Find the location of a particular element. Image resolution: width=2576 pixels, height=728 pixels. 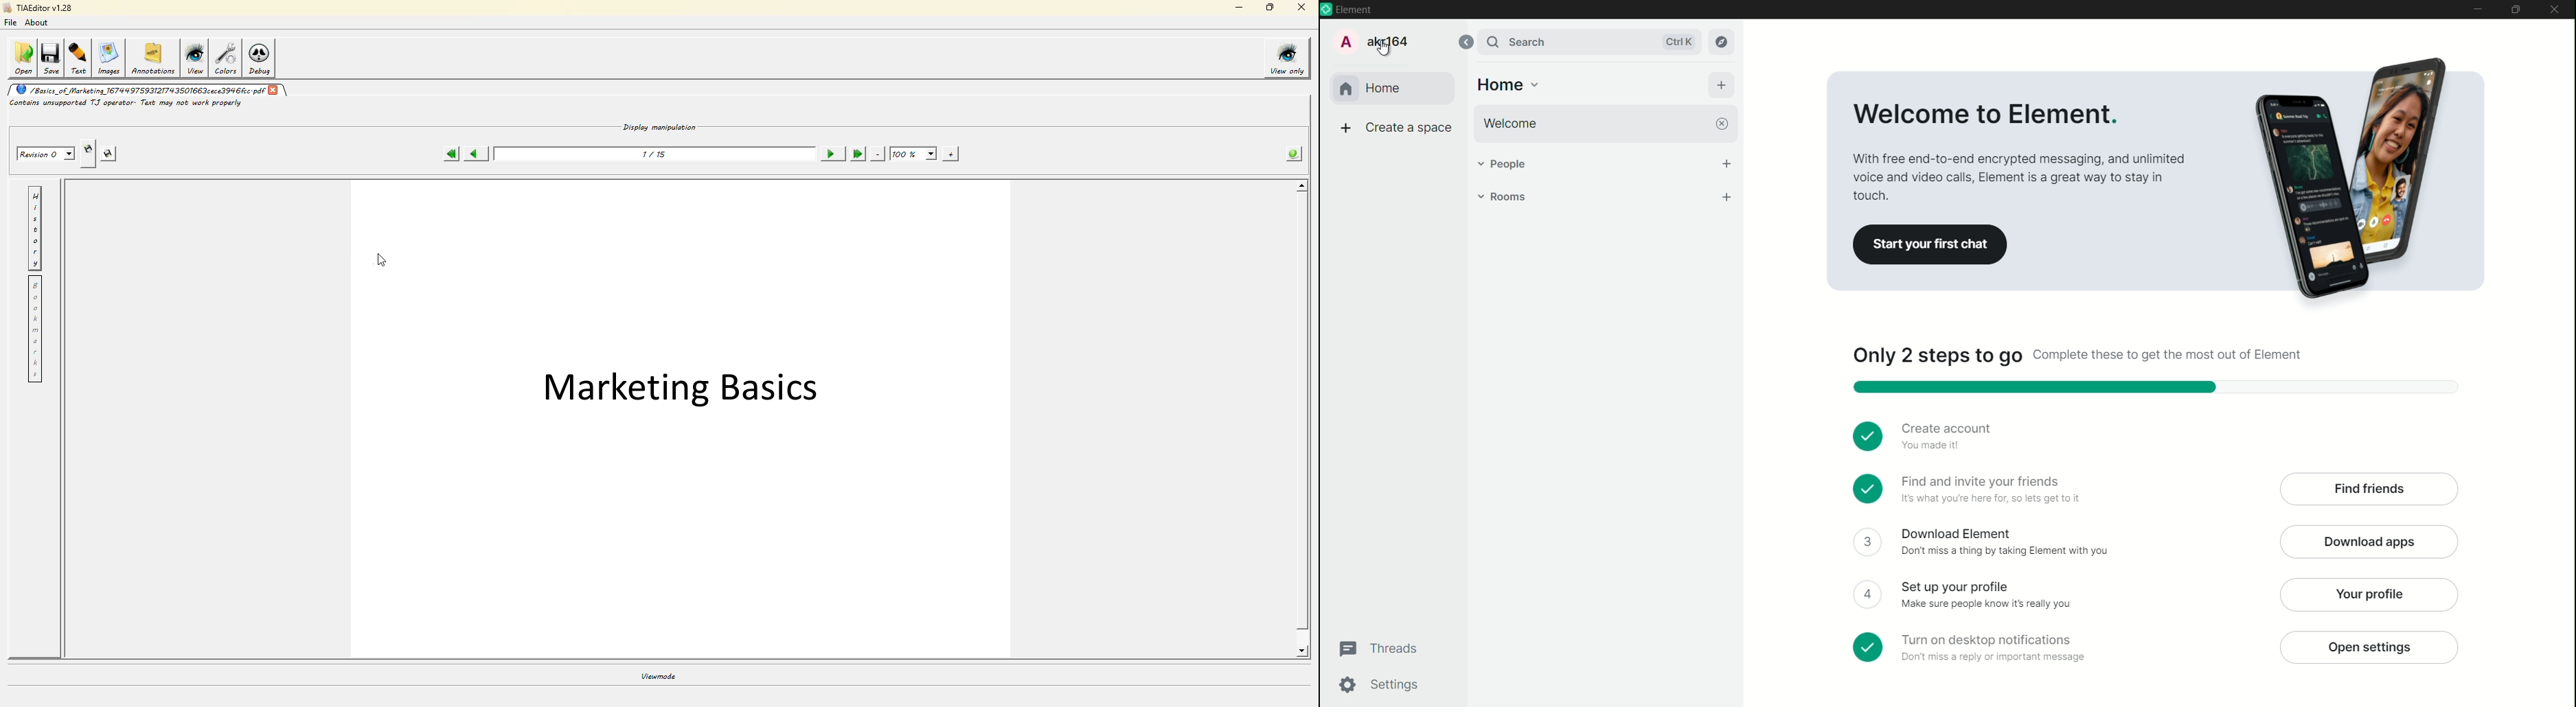

settings is located at coordinates (1379, 686).